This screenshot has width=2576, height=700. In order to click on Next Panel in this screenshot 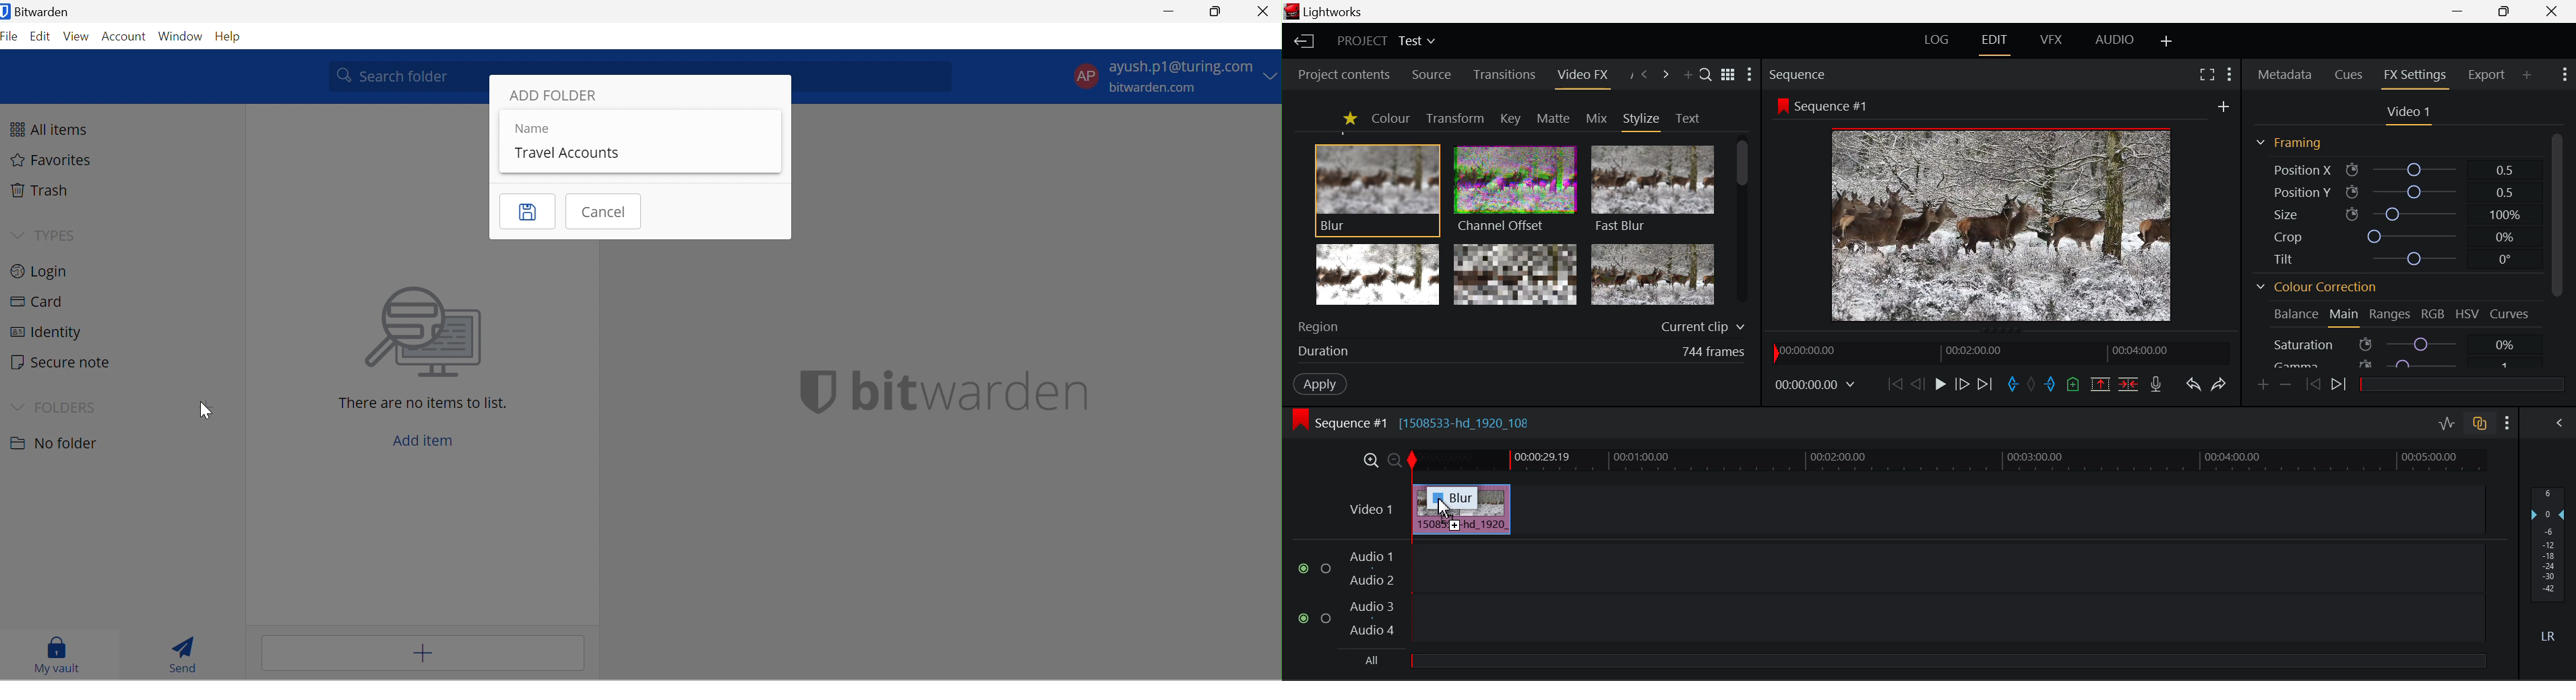, I will do `click(1666, 75)`.